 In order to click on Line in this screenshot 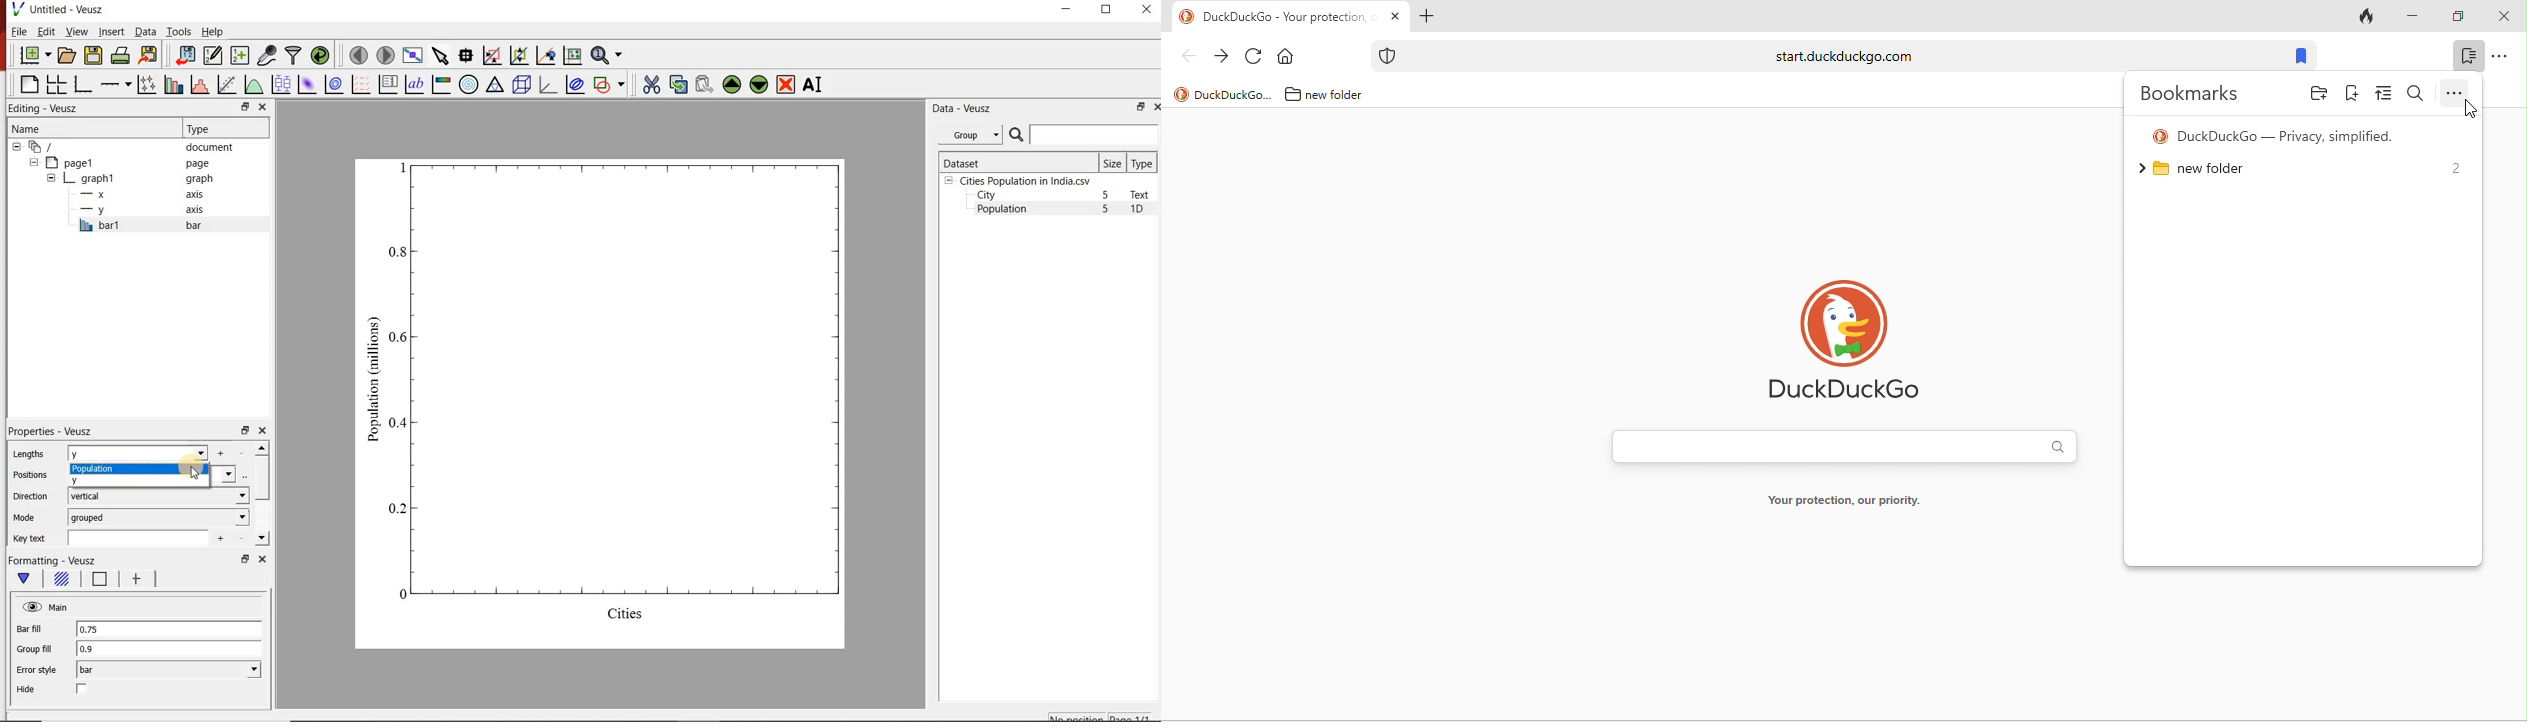, I will do `click(97, 582)`.